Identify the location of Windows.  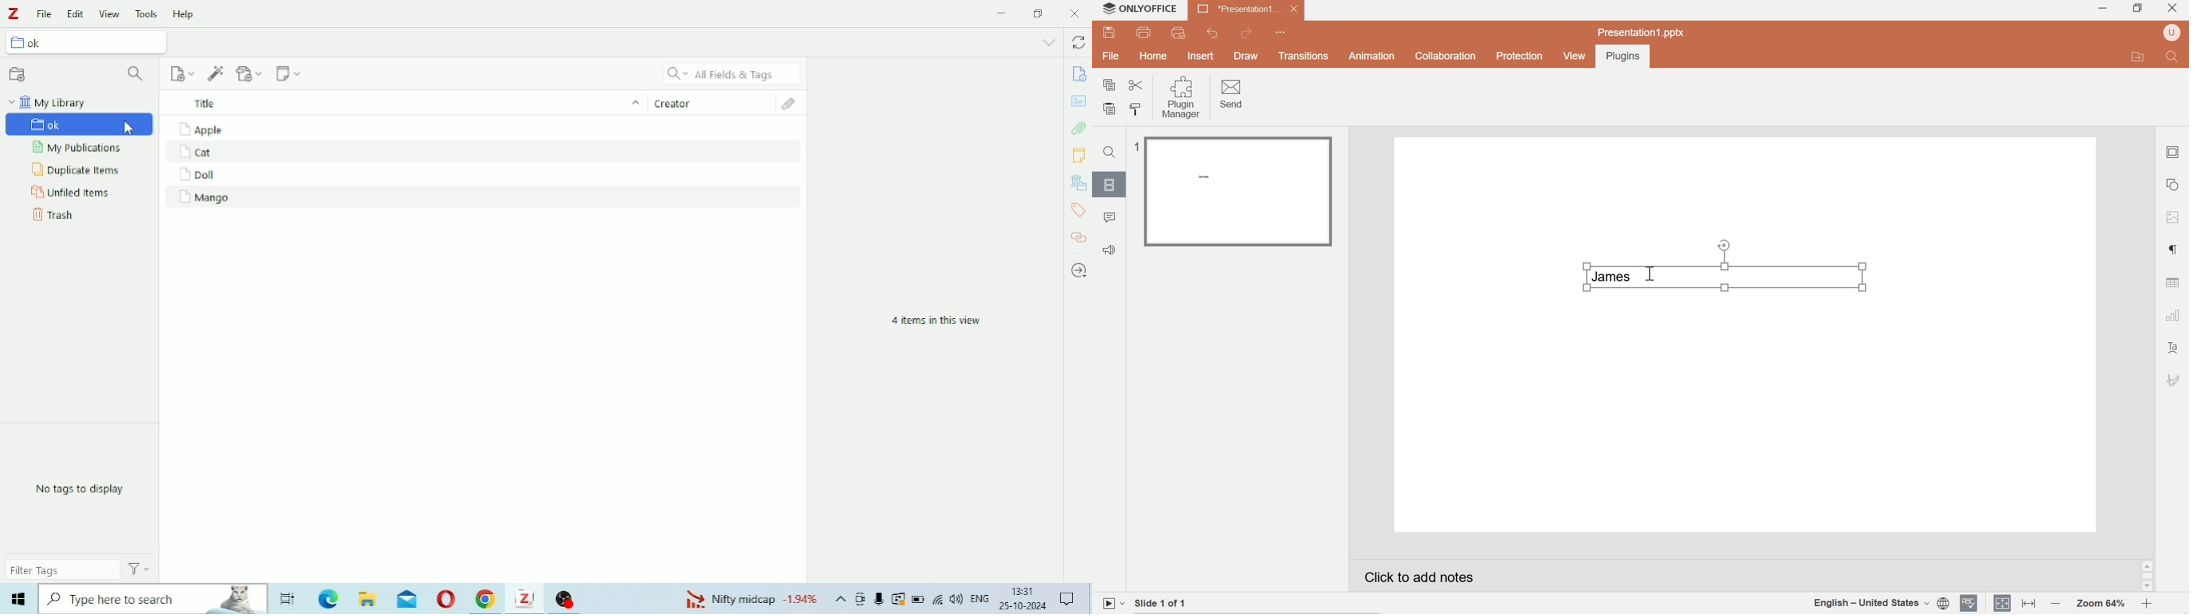
(18, 599).